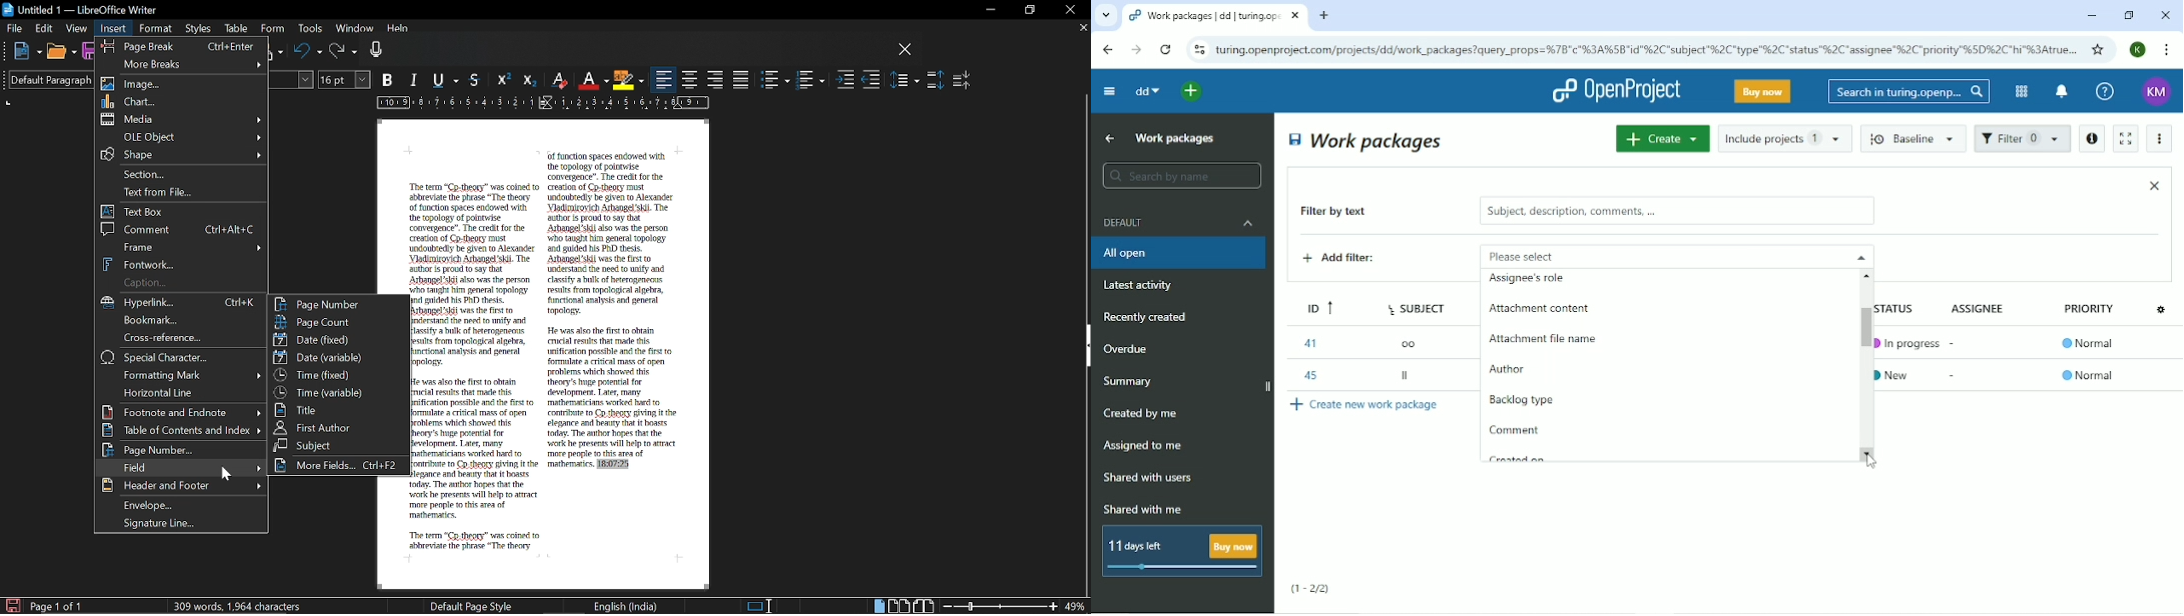  Describe the element at coordinates (182, 321) in the screenshot. I see `bookmark` at that location.